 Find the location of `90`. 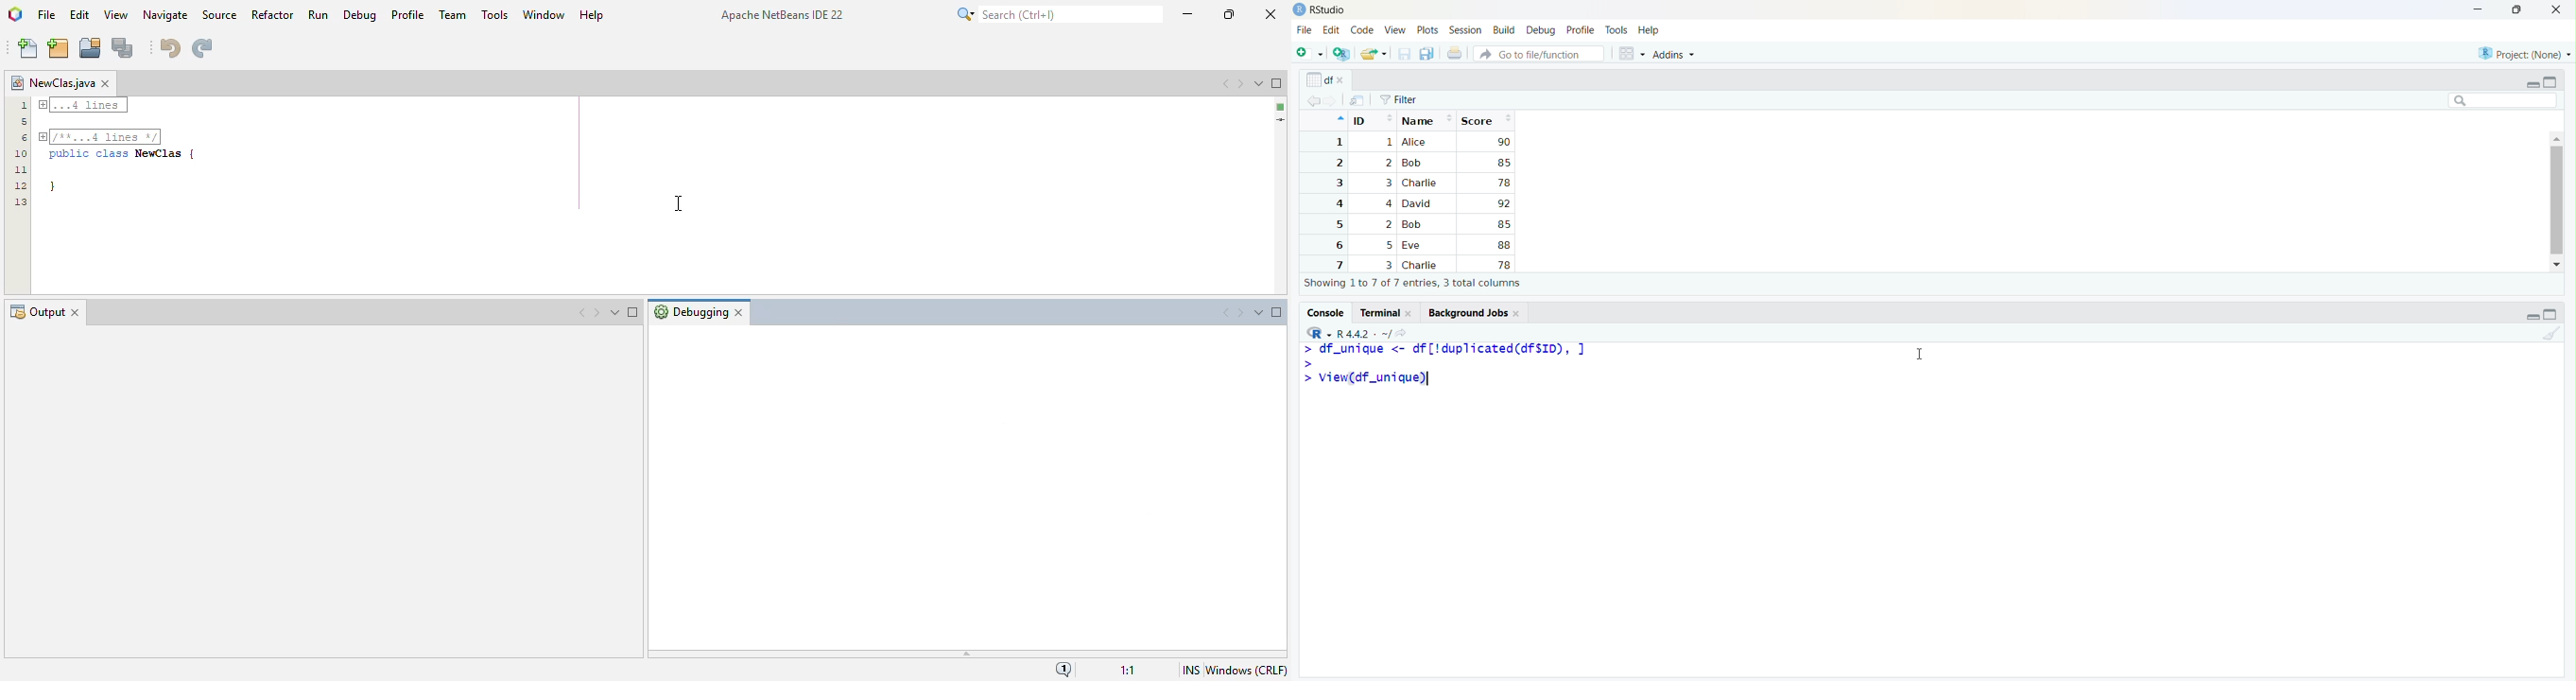

90 is located at coordinates (1504, 141).